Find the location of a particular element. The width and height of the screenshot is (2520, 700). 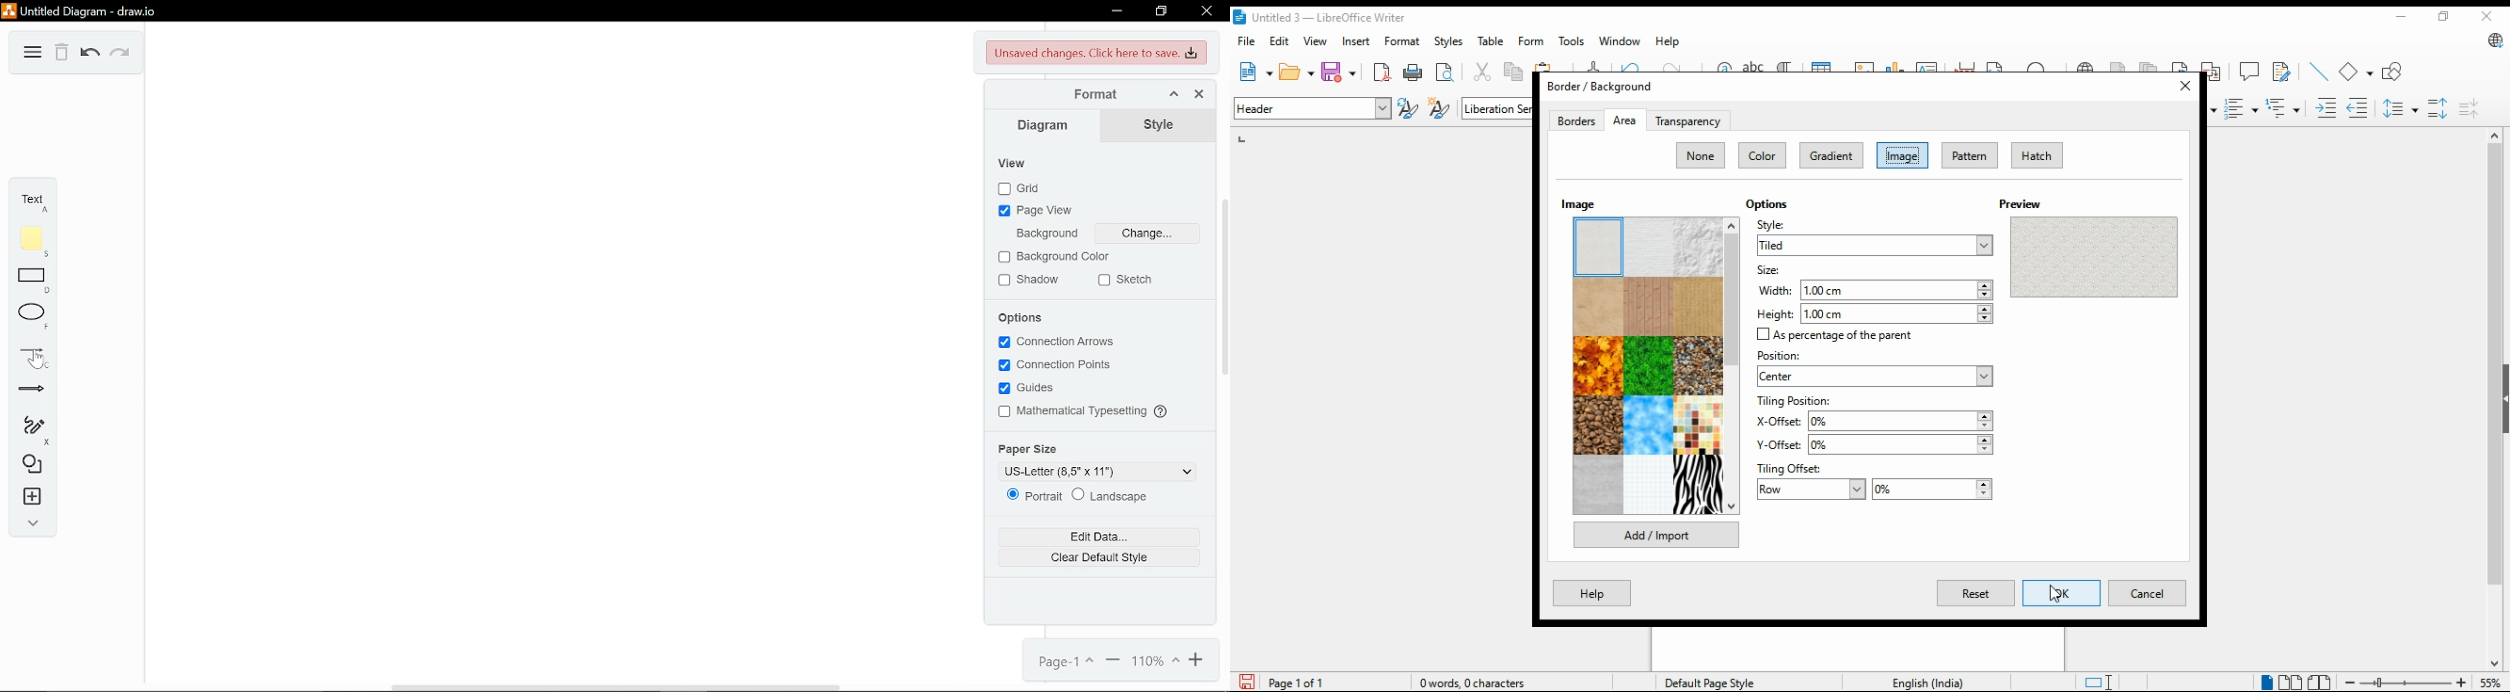

Page view is located at coordinates (1039, 212).